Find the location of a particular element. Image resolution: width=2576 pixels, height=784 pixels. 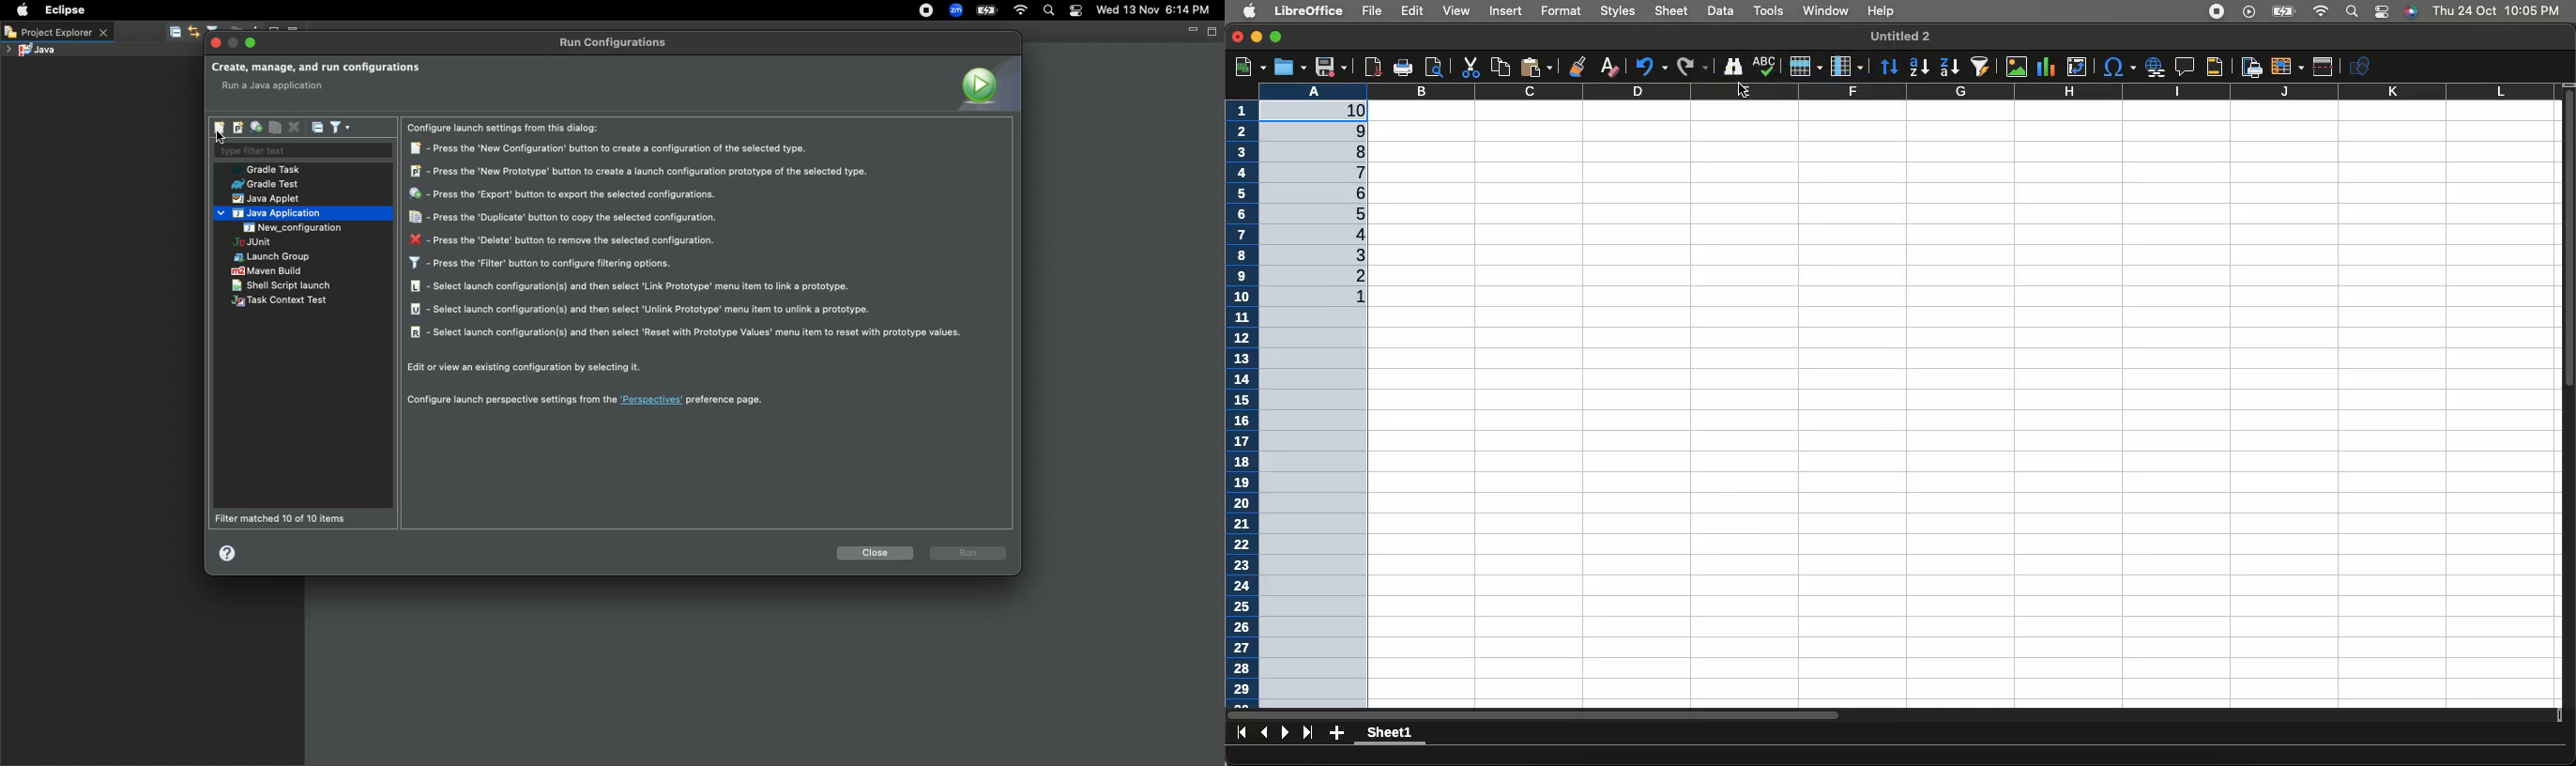

Icon is located at coordinates (987, 83).